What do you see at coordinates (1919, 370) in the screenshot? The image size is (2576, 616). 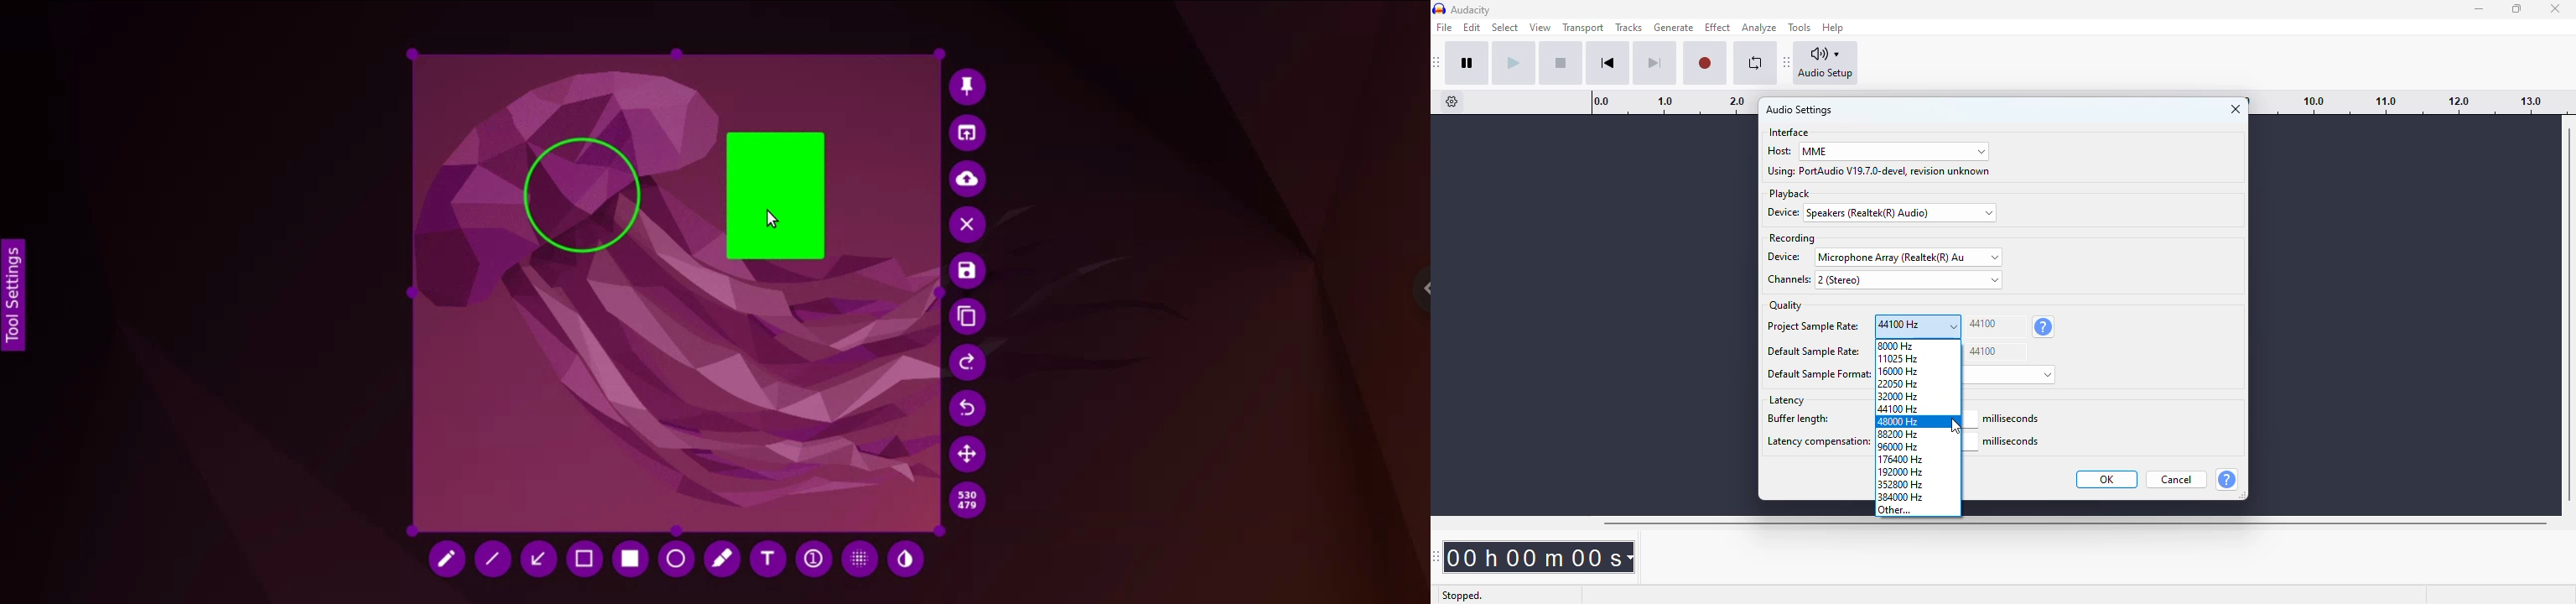 I see `16000 Hz` at bounding box center [1919, 370].